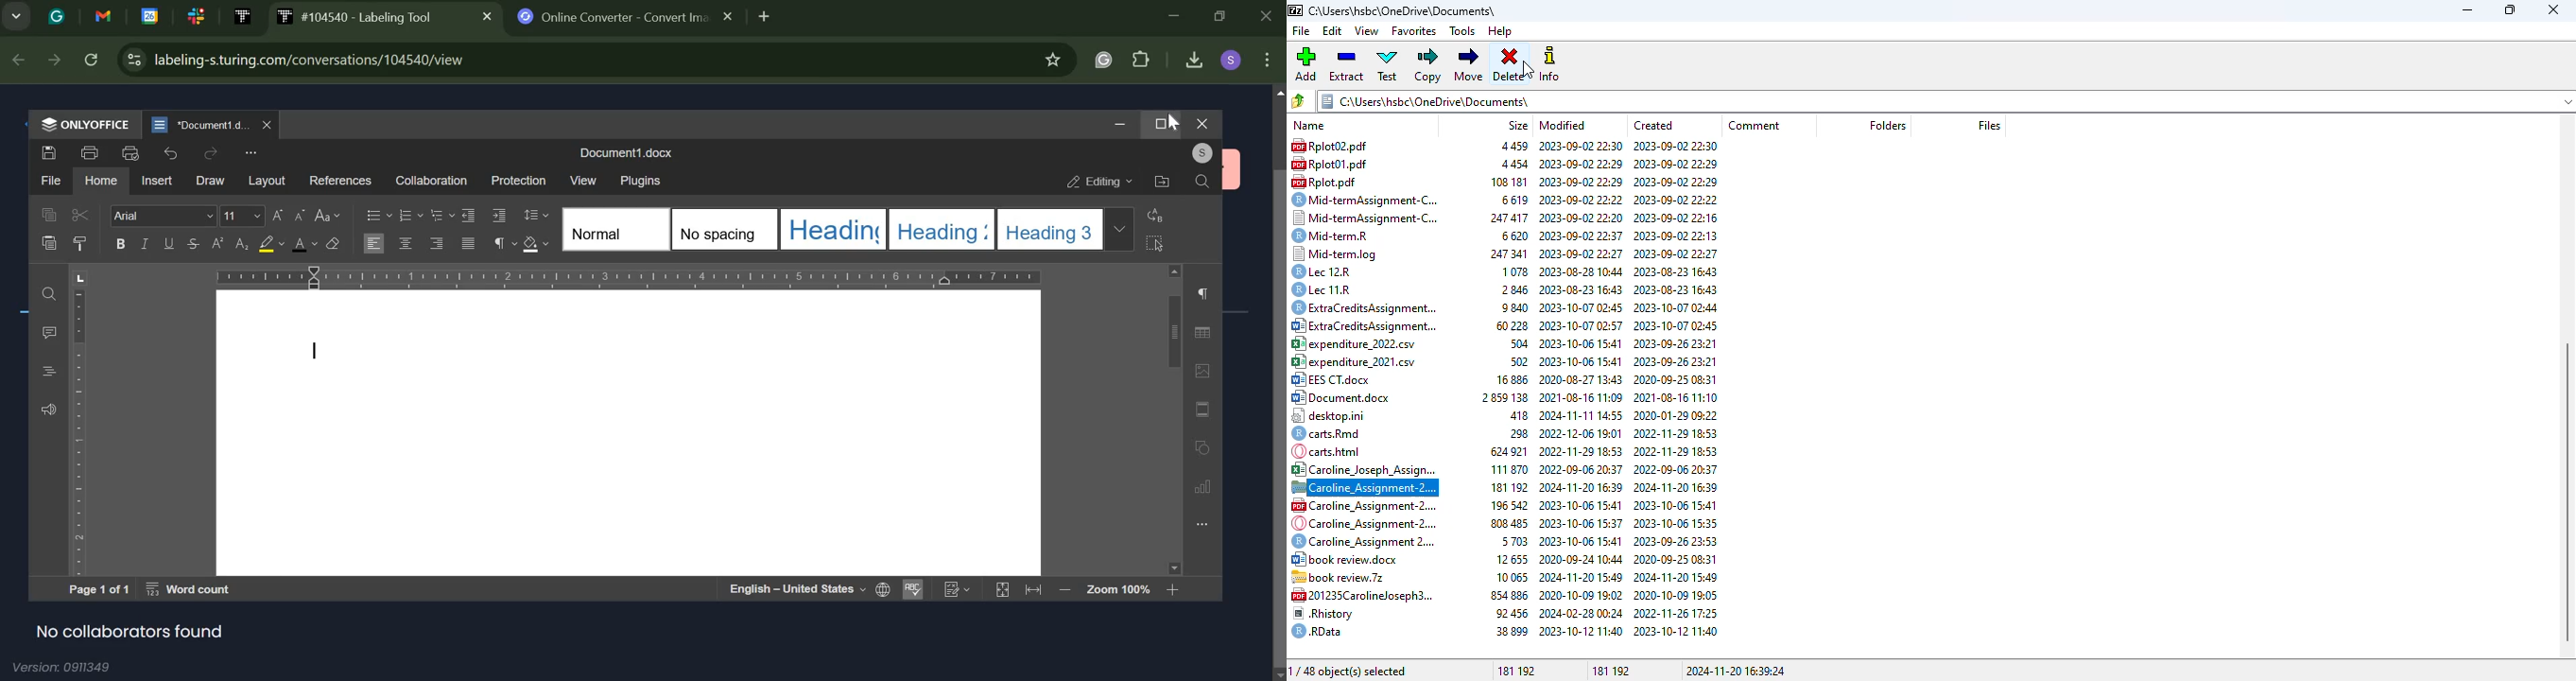 Image resolution: width=2576 pixels, height=700 pixels. What do you see at coordinates (1412, 10) in the screenshot?
I see `c\Users\hsbc\OneDrive\Documents\` at bounding box center [1412, 10].